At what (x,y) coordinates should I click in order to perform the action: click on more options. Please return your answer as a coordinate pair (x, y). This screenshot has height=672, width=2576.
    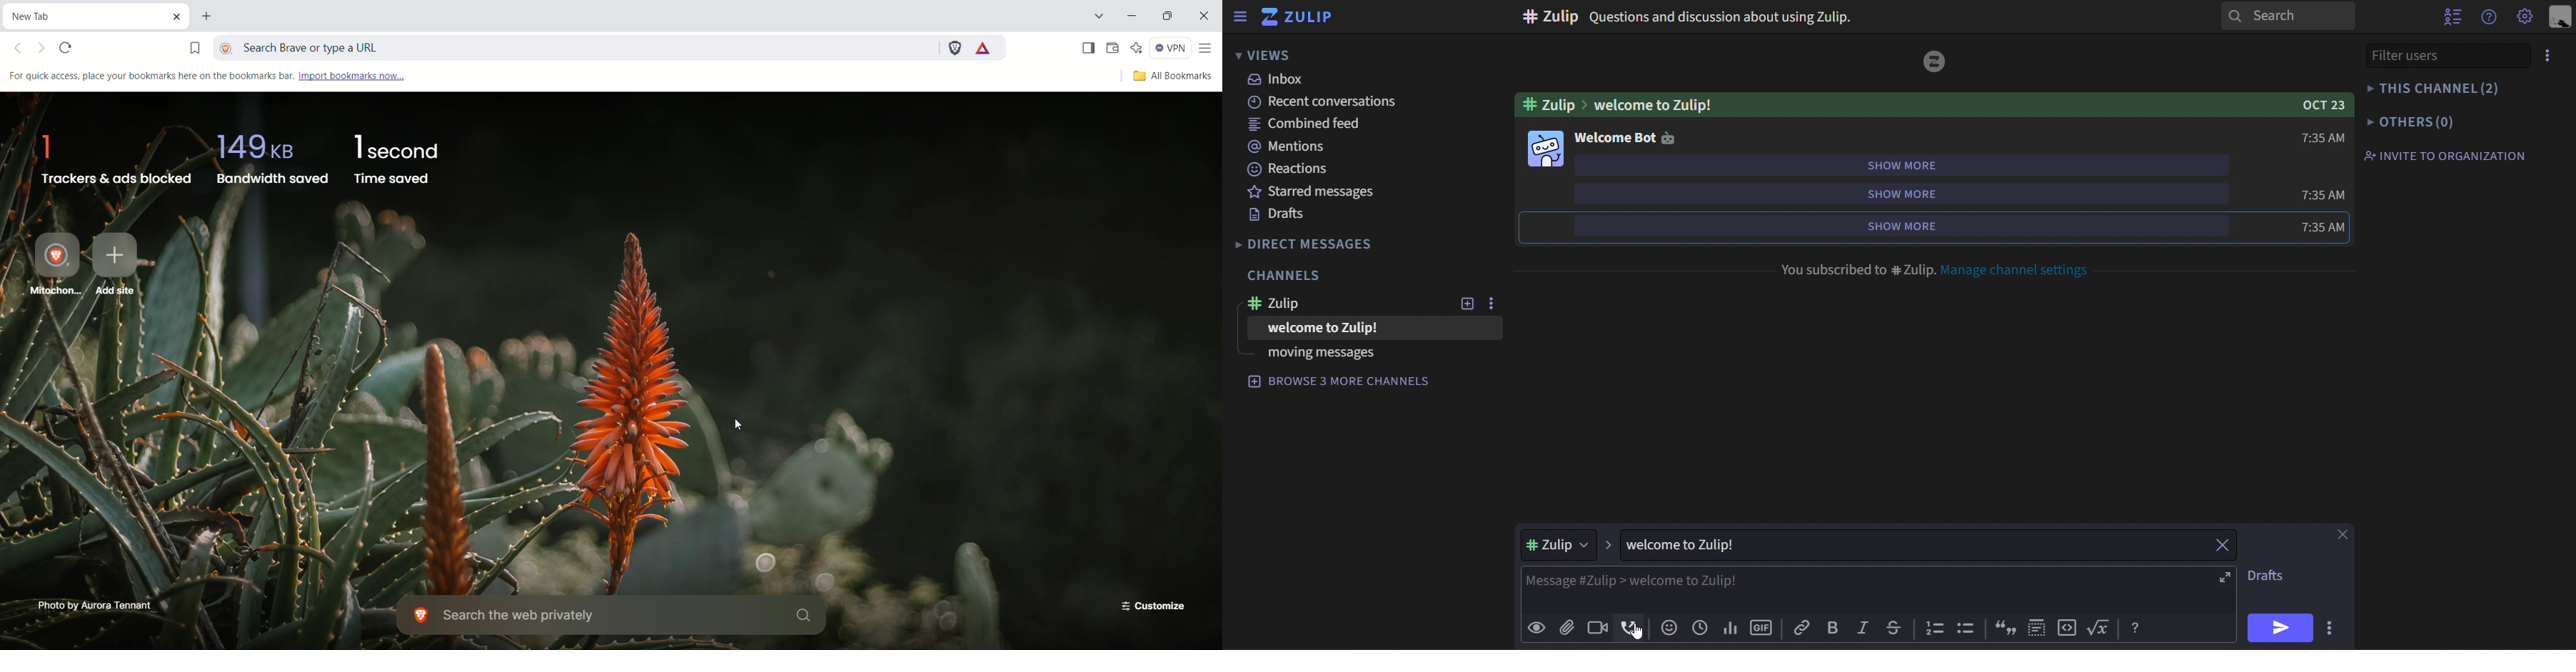
    Looking at the image, I should click on (1491, 303).